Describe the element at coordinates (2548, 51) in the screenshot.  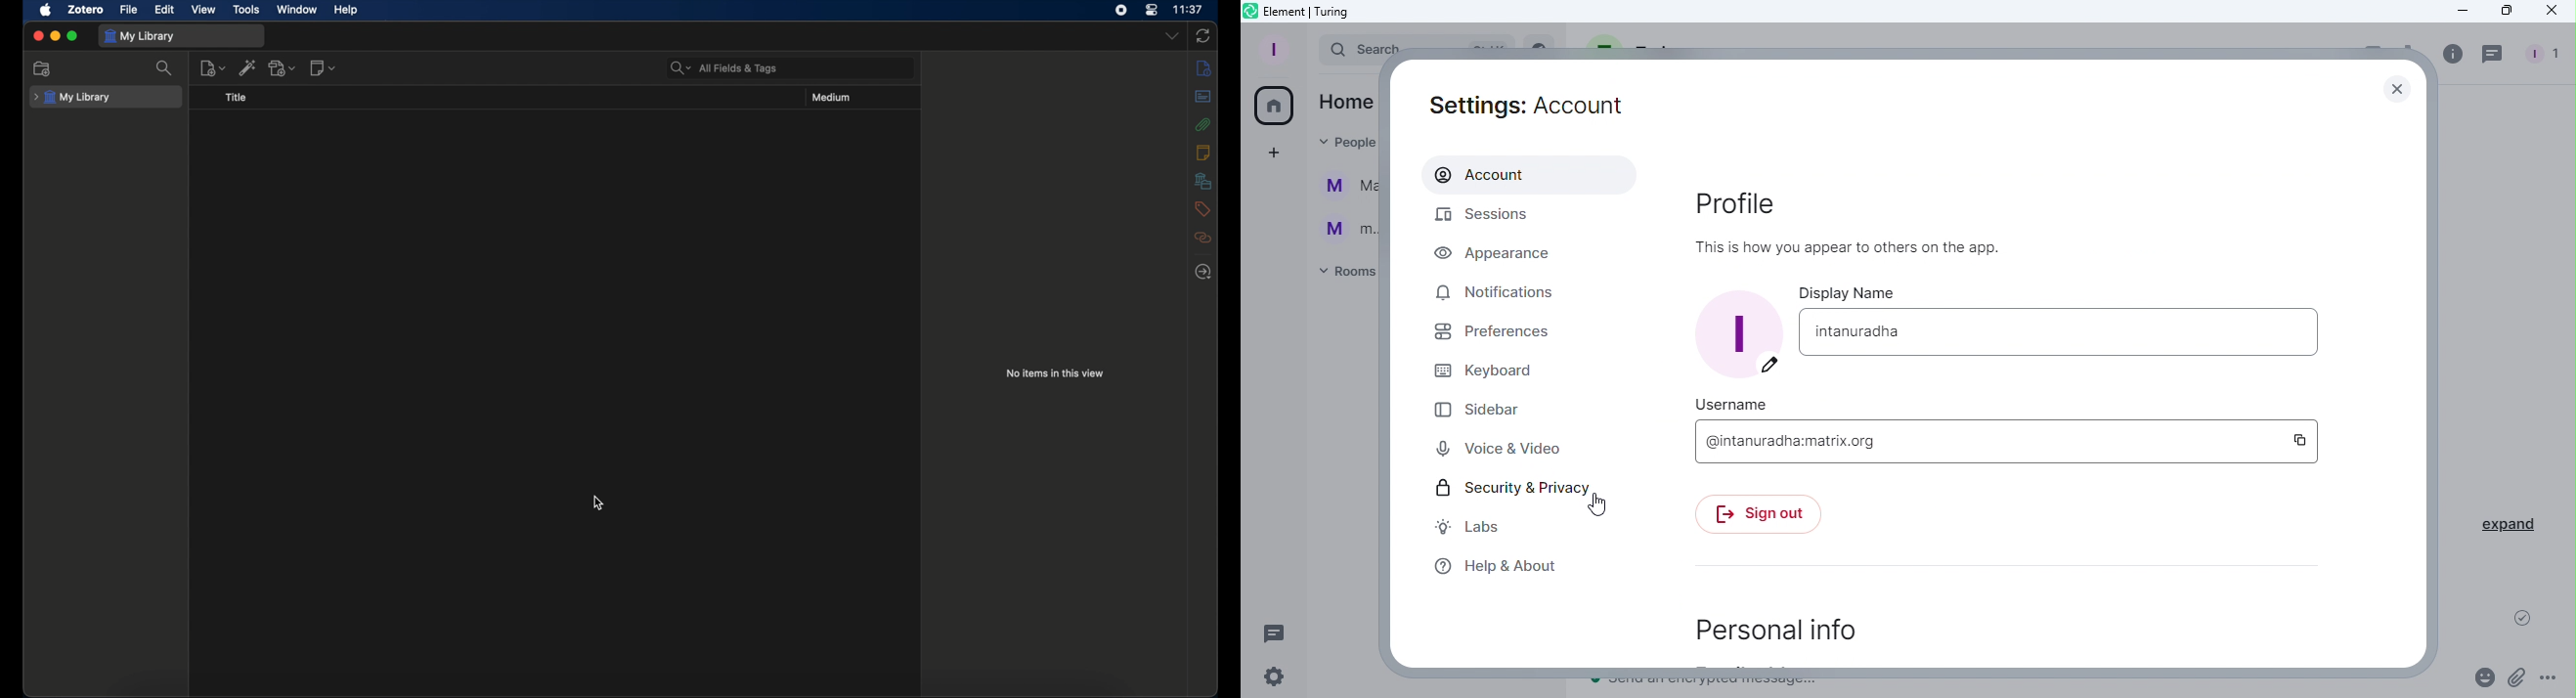
I see `People` at that location.